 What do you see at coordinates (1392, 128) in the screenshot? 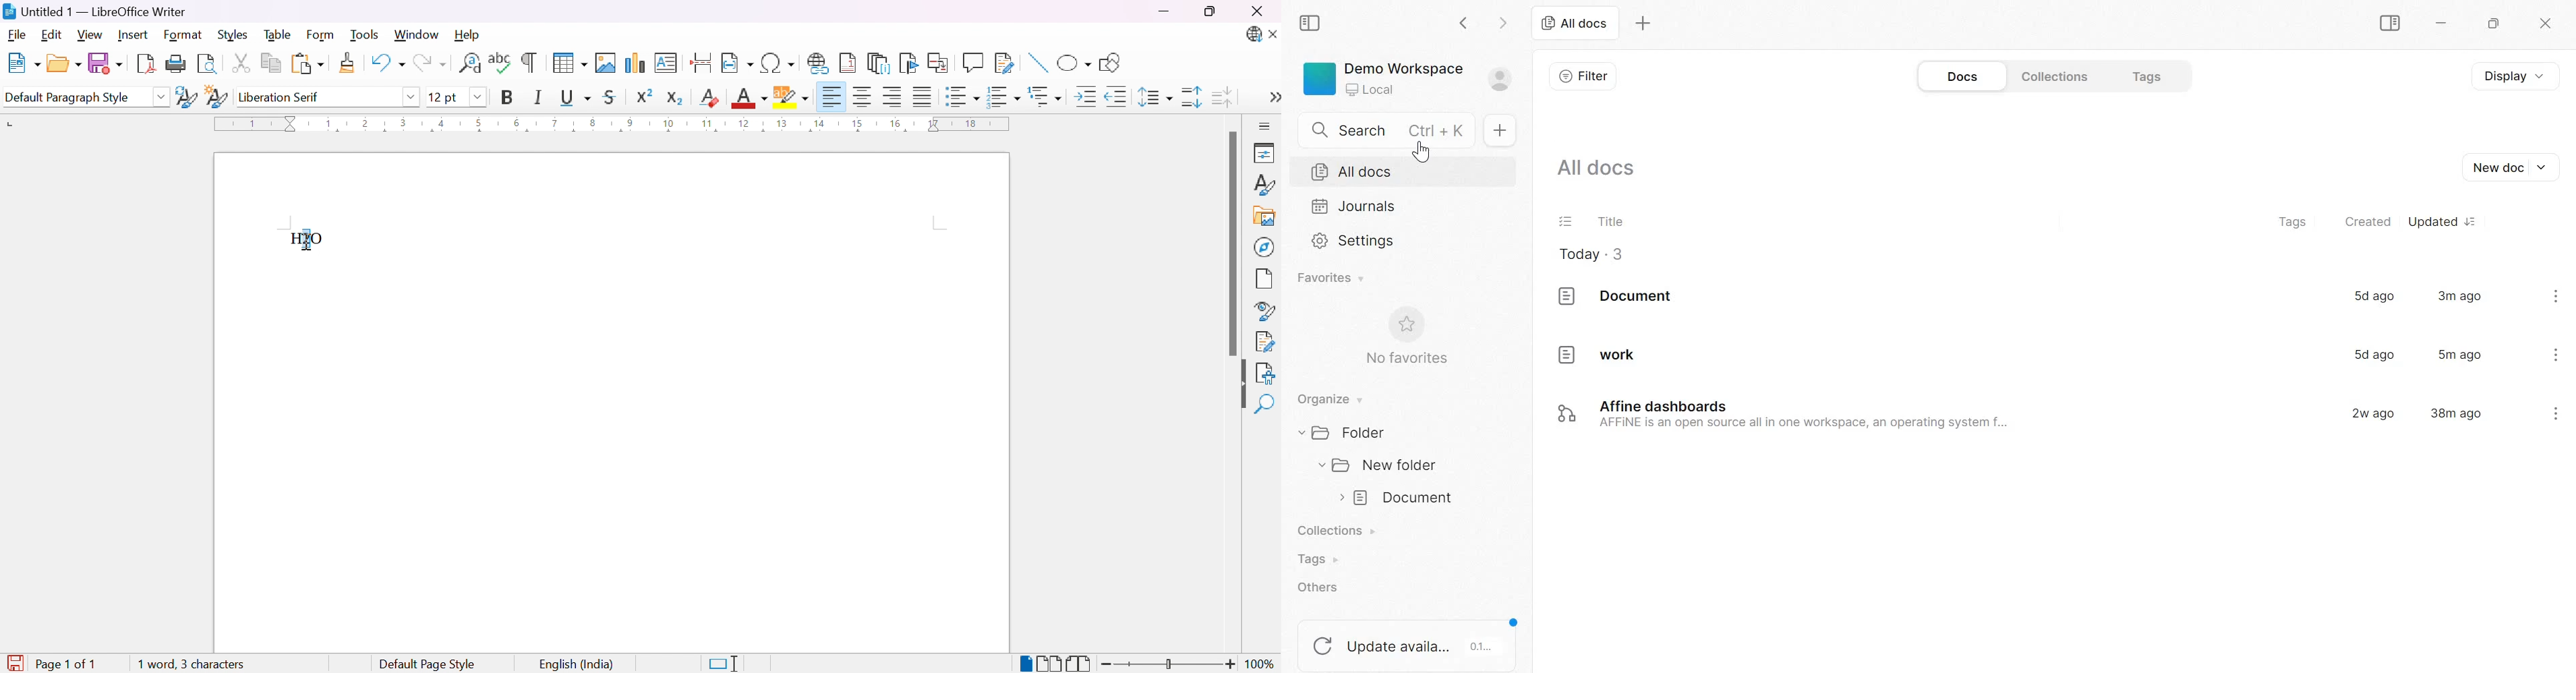
I see `Search` at bounding box center [1392, 128].